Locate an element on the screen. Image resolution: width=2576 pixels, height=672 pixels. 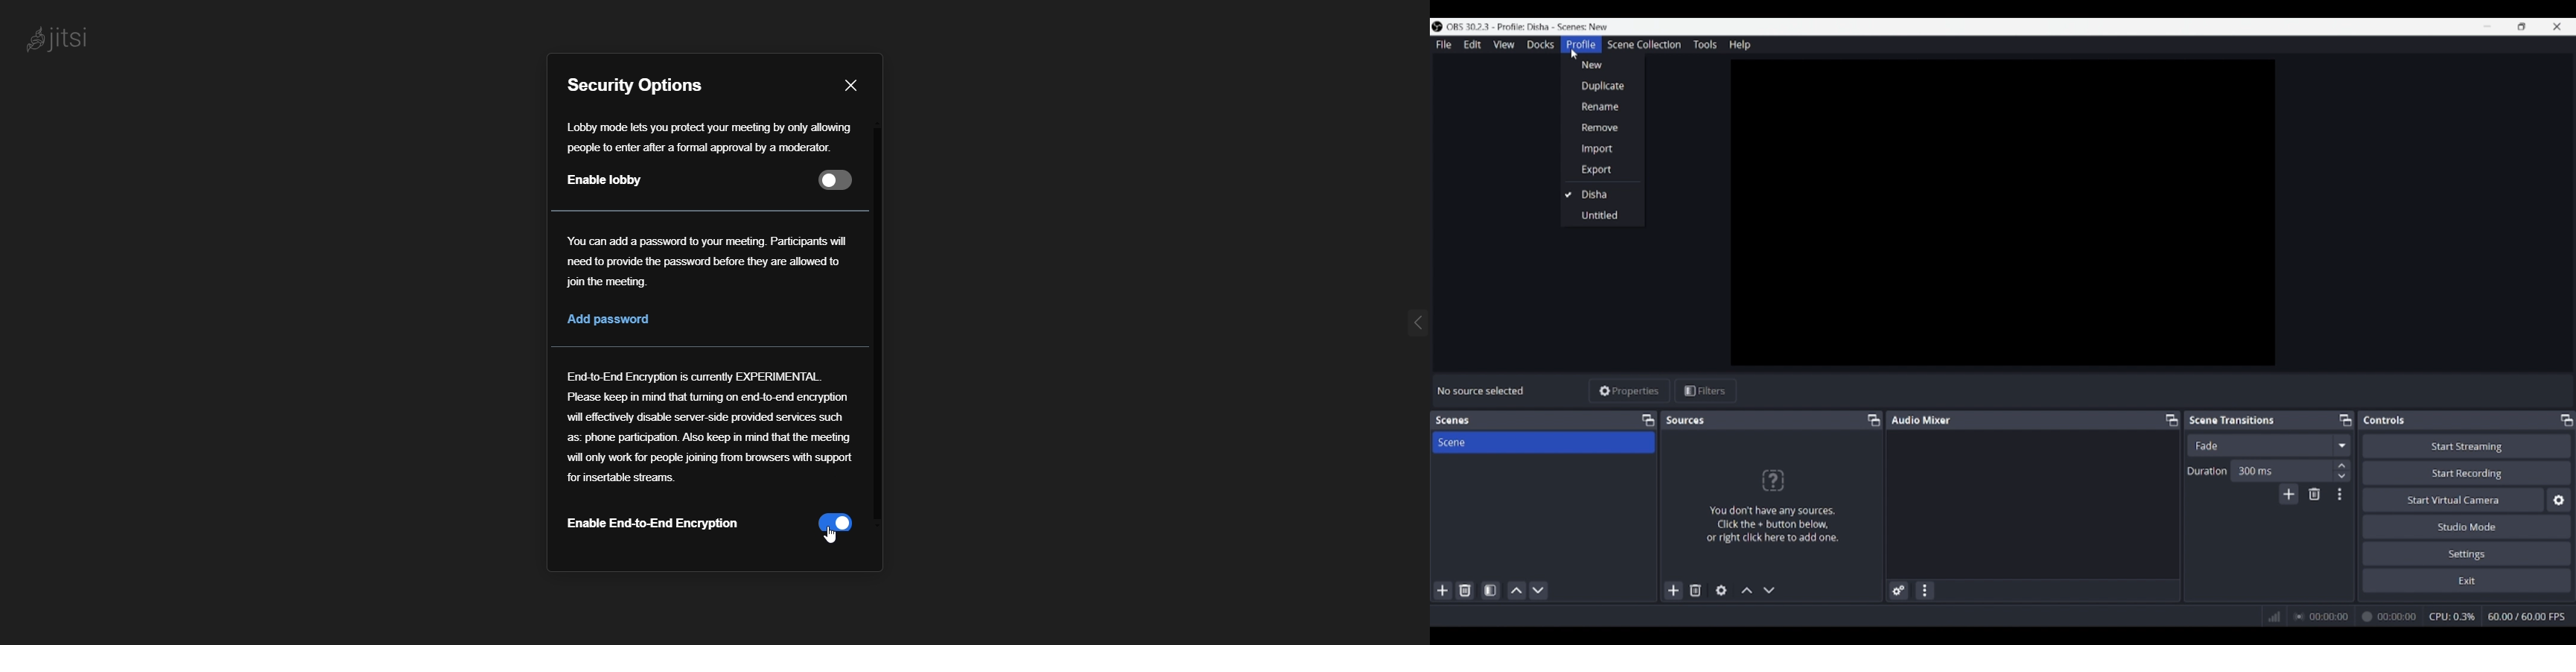
Float Scene transitions panel is located at coordinates (2346, 420).